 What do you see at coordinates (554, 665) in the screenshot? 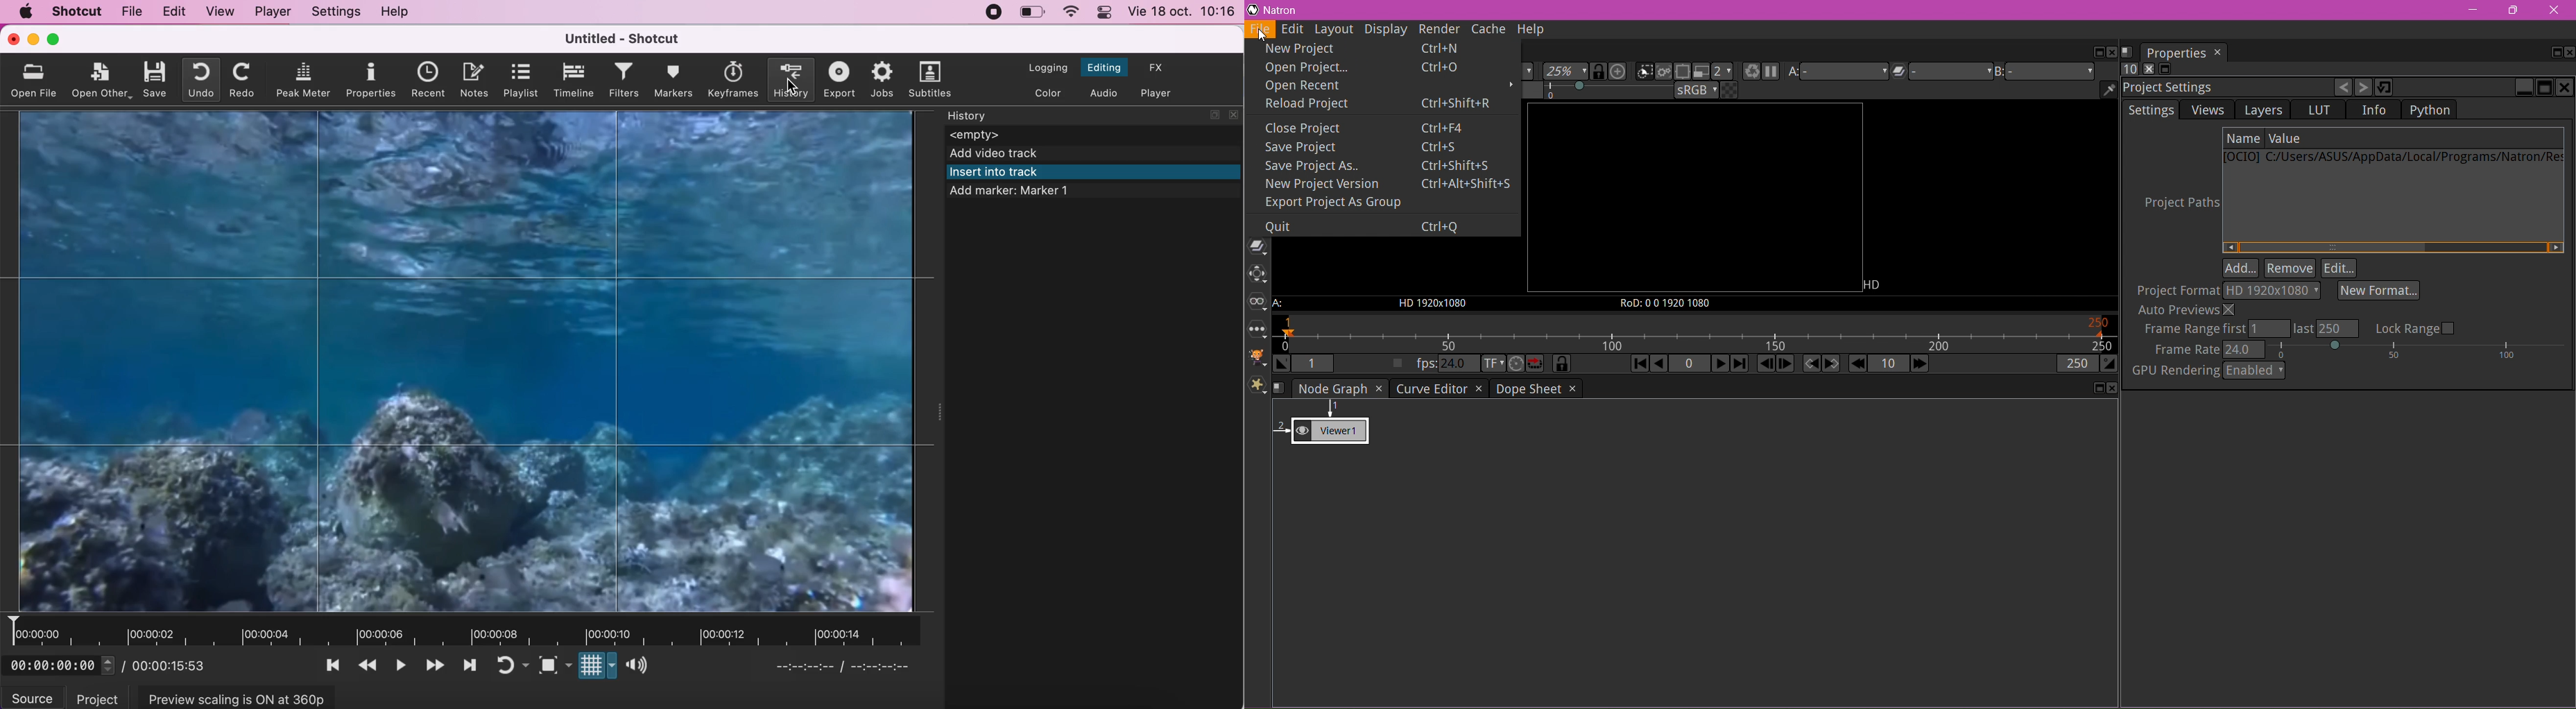
I see `toggle zoom` at bounding box center [554, 665].